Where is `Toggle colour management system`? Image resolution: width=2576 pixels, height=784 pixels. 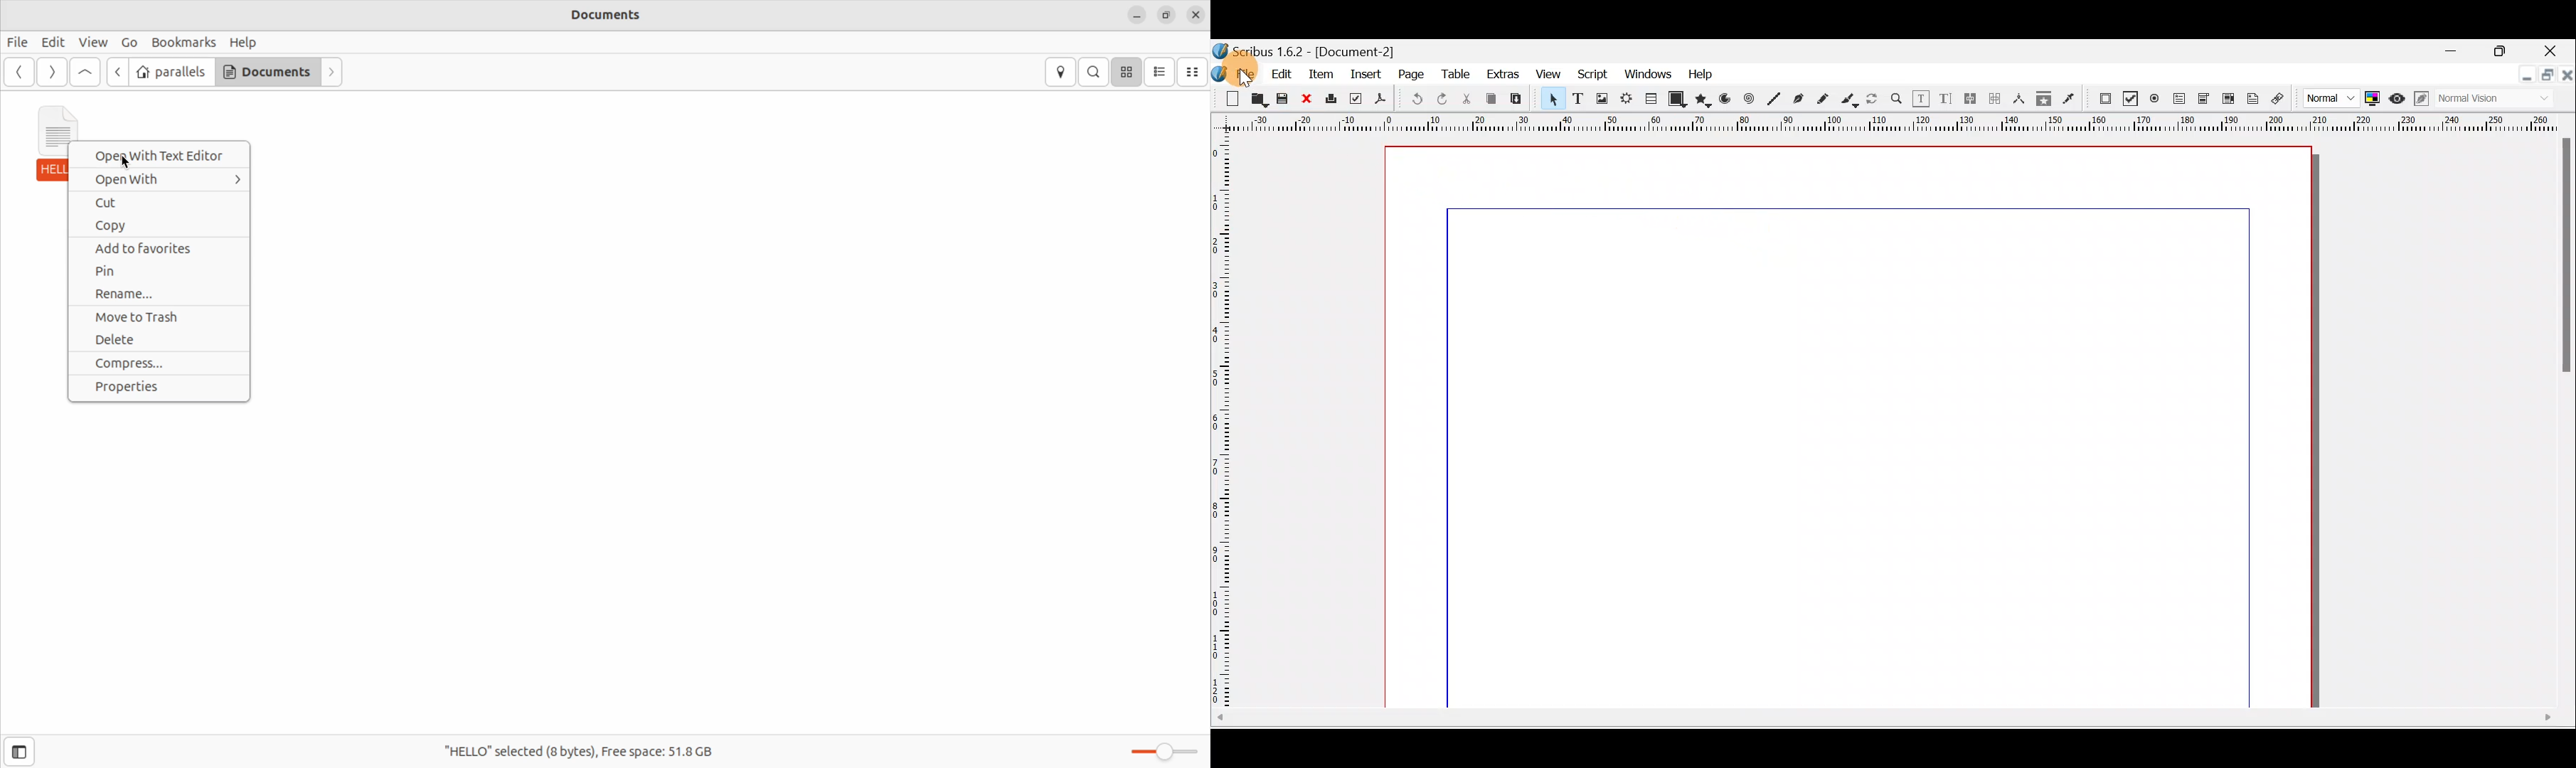 Toggle colour management system is located at coordinates (2373, 97).